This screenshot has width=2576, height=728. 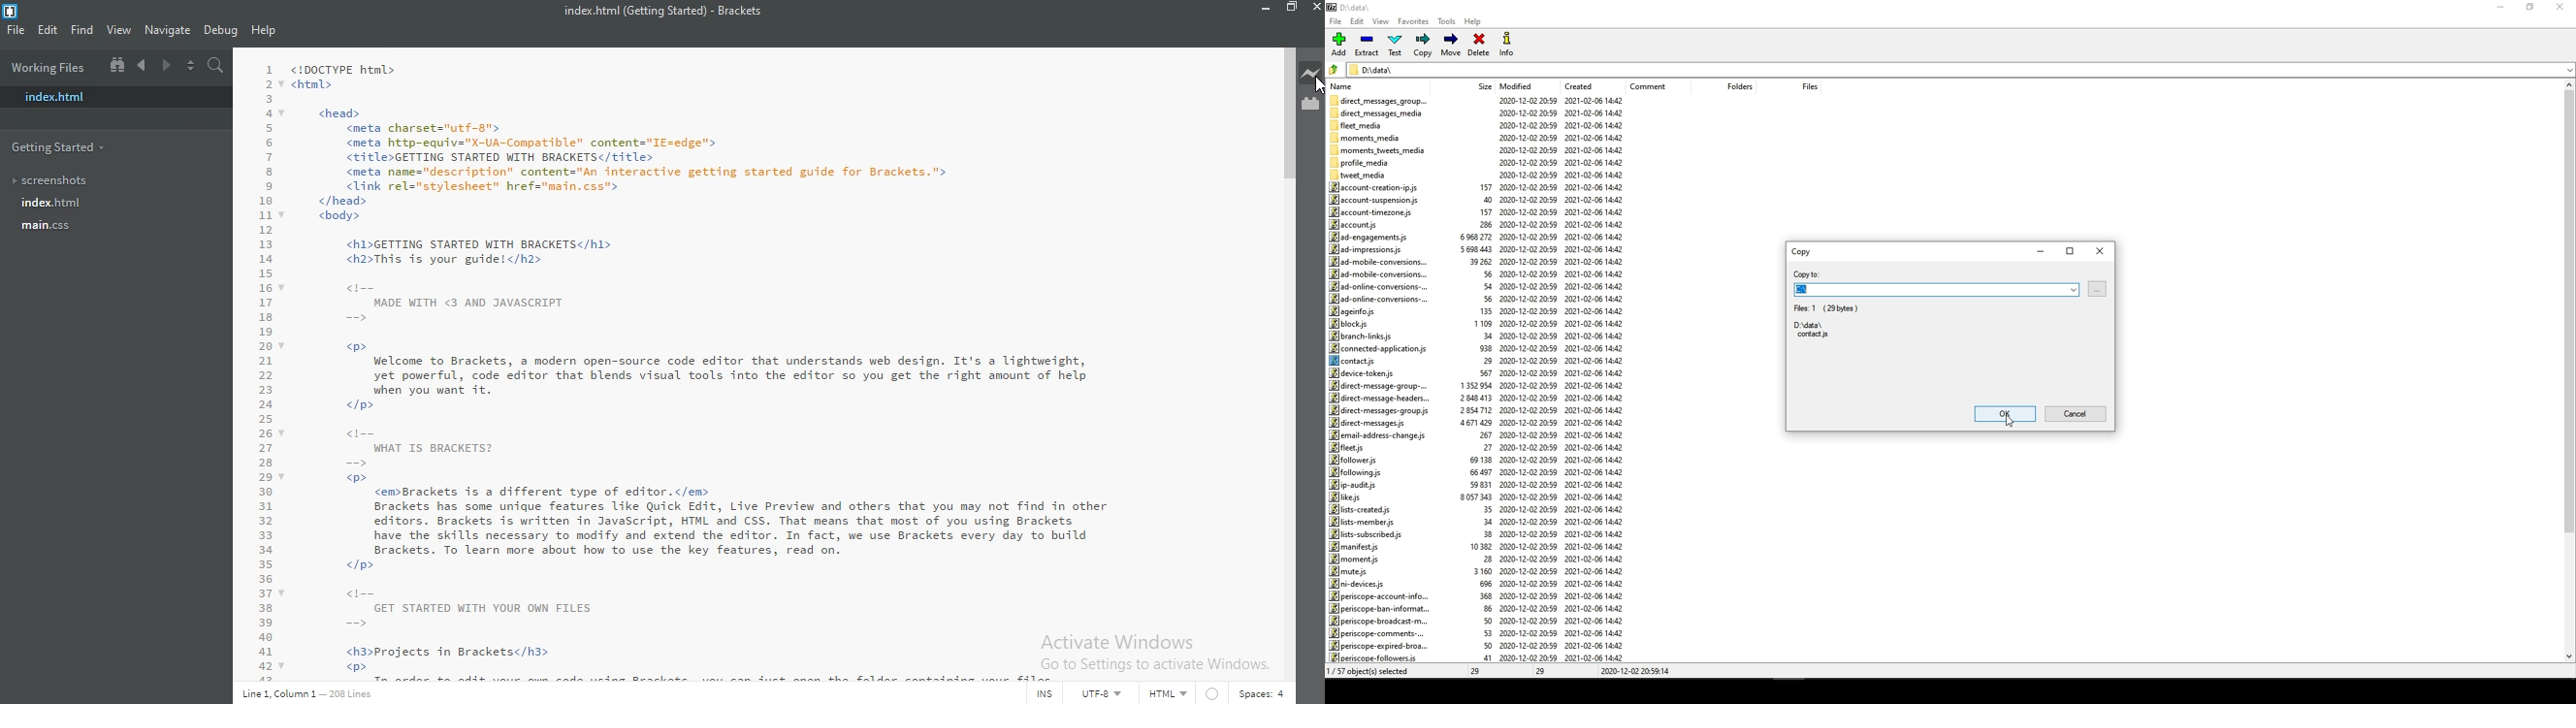 I want to click on Find in files, so click(x=213, y=62).